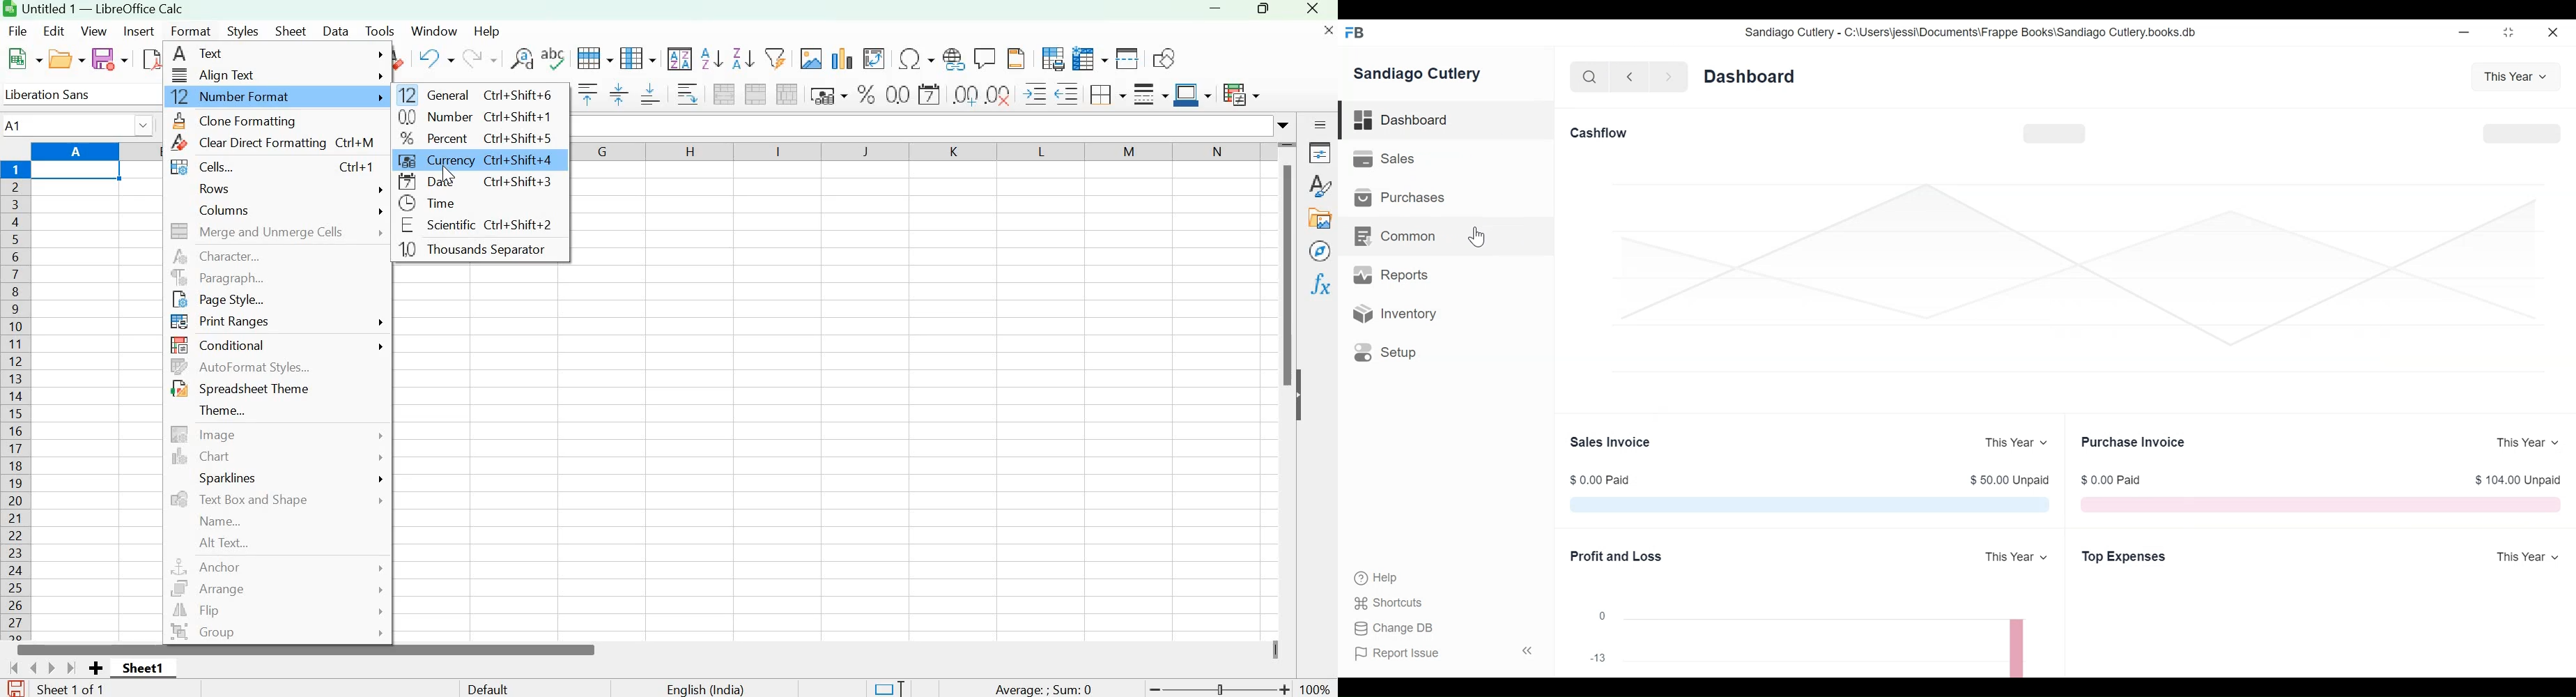  Describe the element at coordinates (1067, 93) in the screenshot. I see `Decrease Indent` at that location.